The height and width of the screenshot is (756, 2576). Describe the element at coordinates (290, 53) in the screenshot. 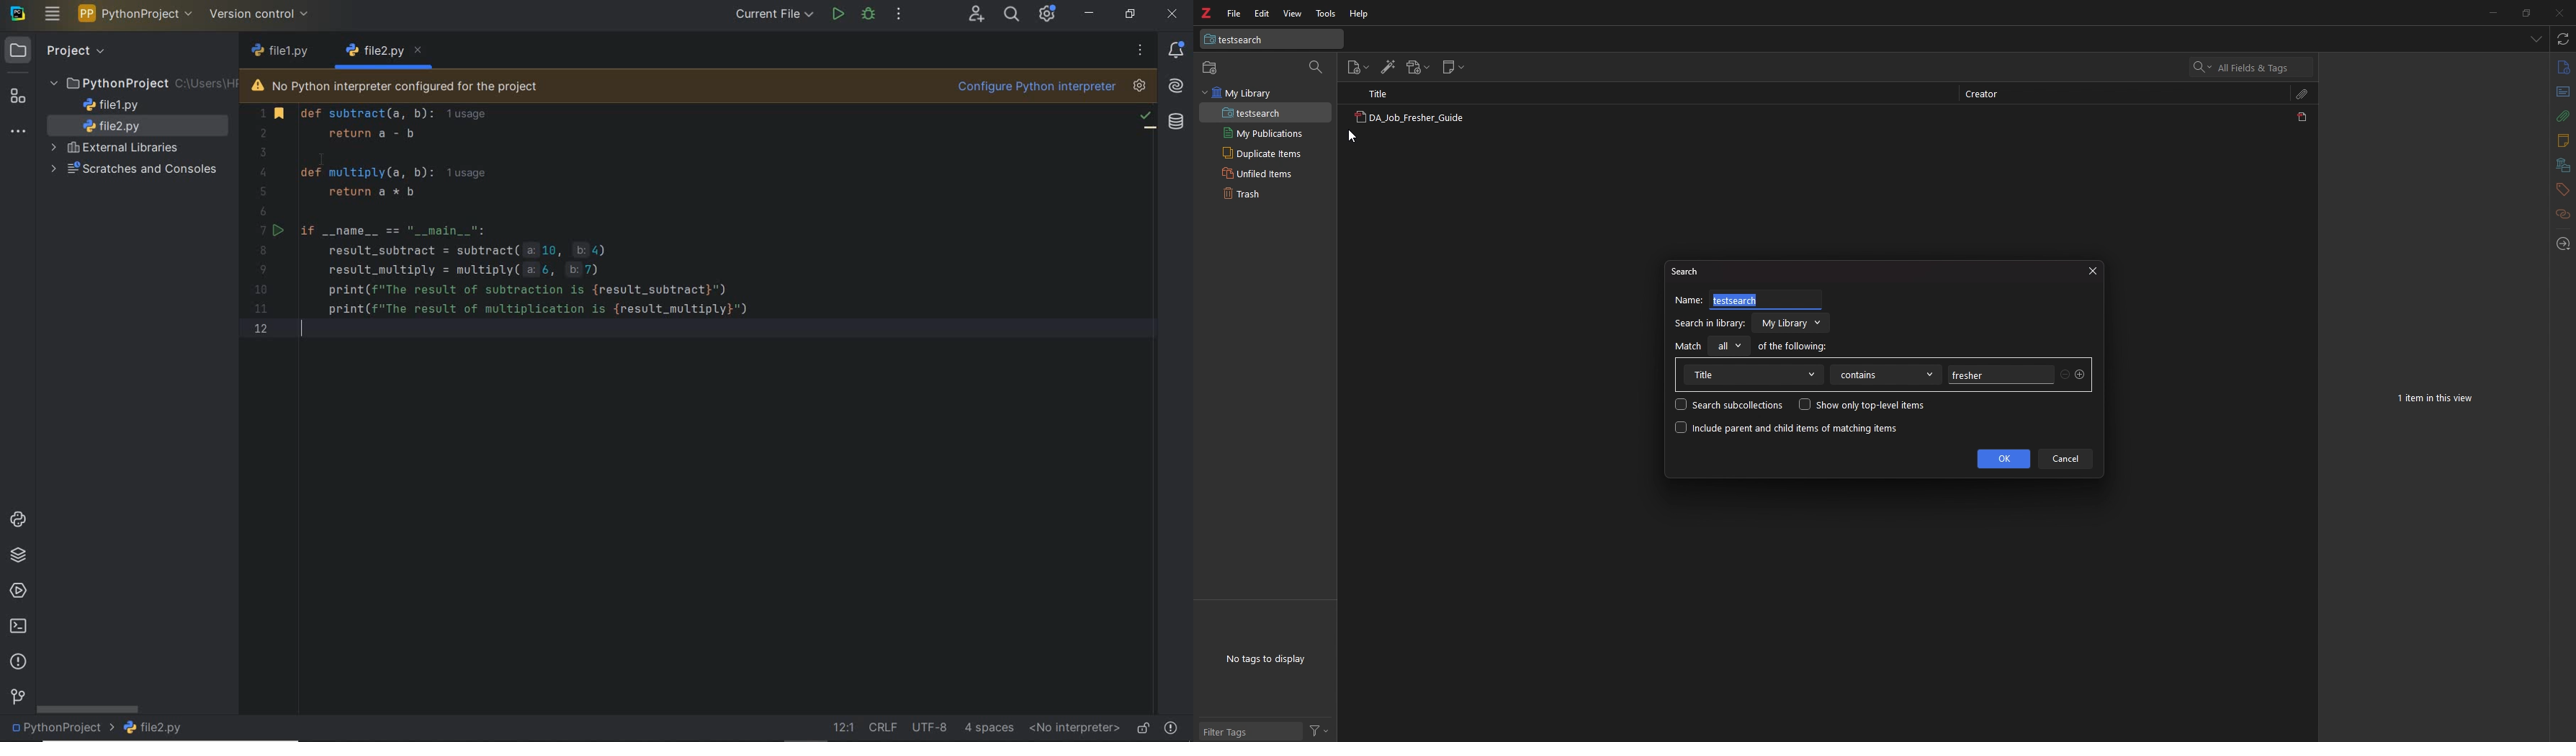

I see `file name` at that location.